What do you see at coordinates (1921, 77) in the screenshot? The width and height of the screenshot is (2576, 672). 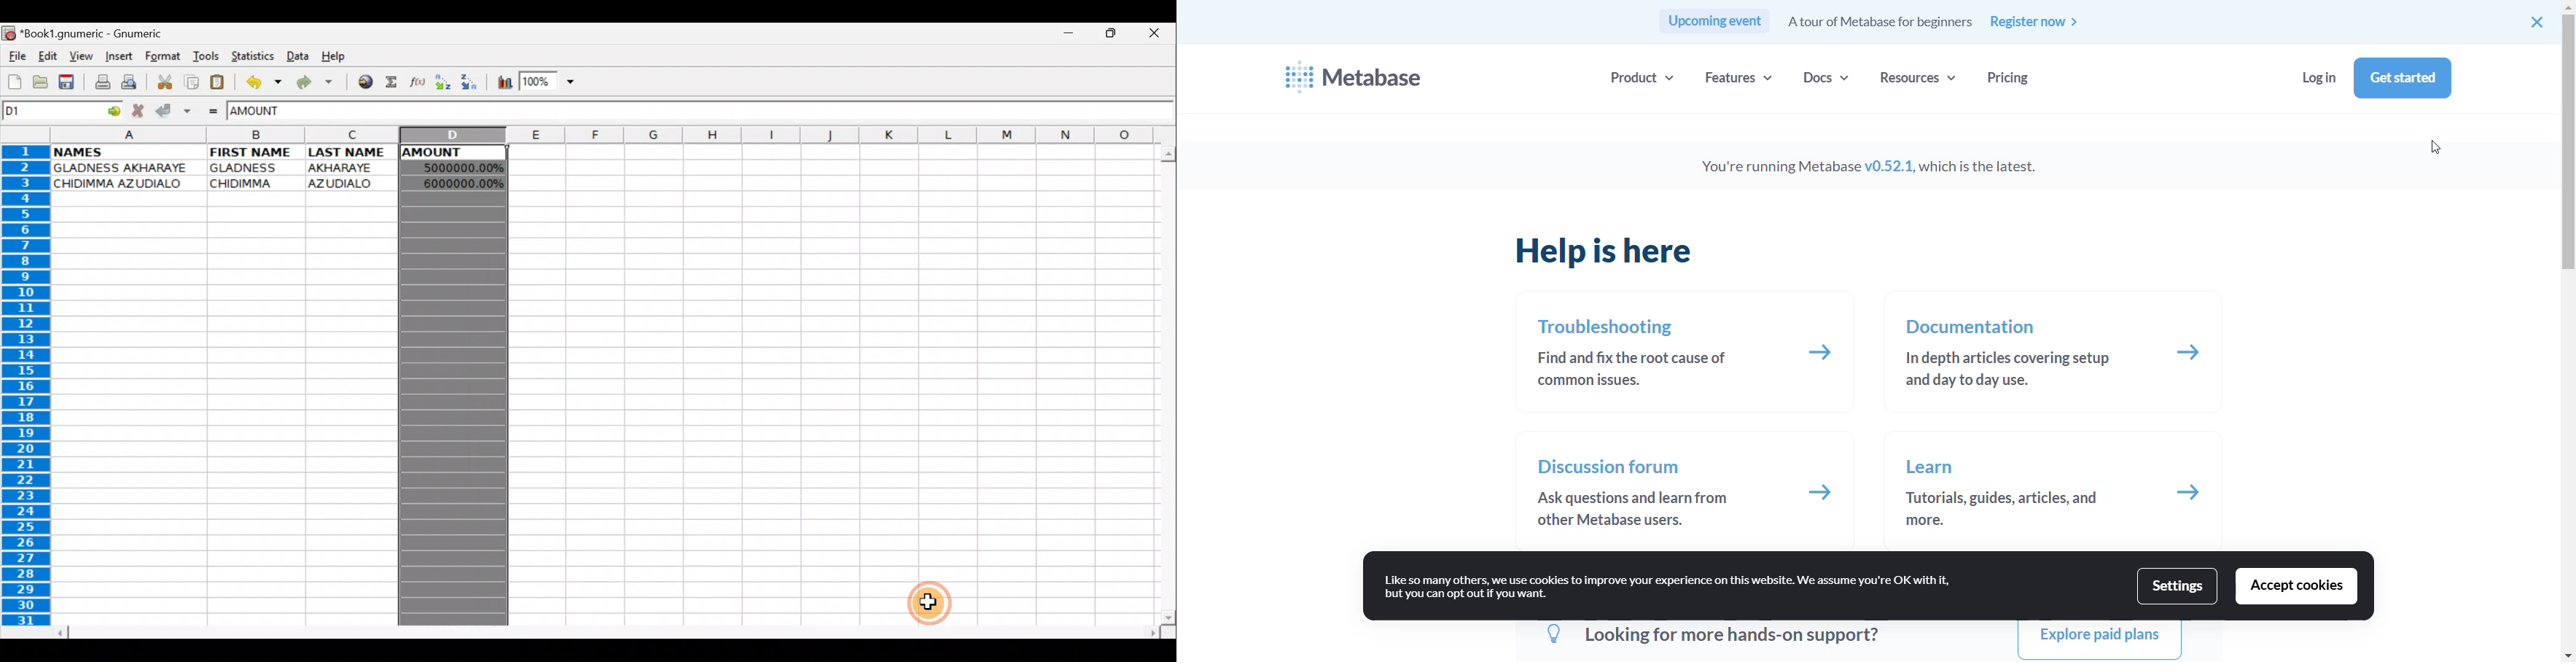 I see `resources` at bounding box center [1921, 77].